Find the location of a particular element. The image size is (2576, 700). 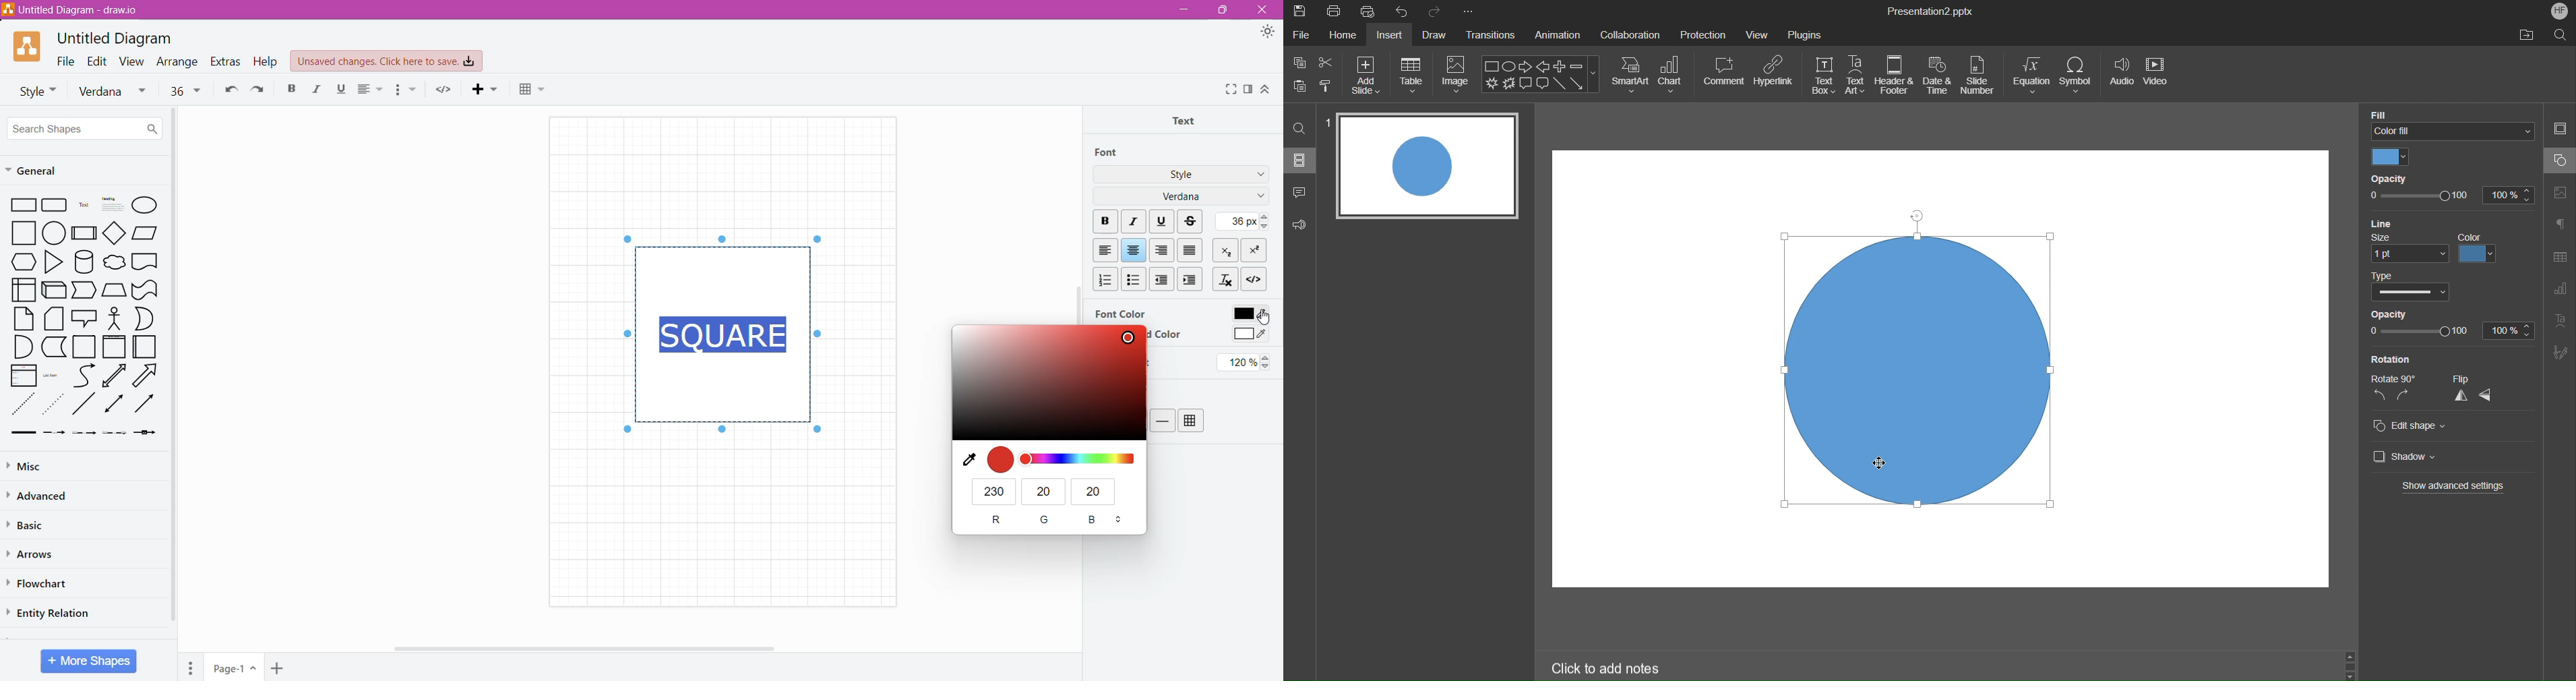

Vertical Scroll Bar is located at coordinates (1073, 274).